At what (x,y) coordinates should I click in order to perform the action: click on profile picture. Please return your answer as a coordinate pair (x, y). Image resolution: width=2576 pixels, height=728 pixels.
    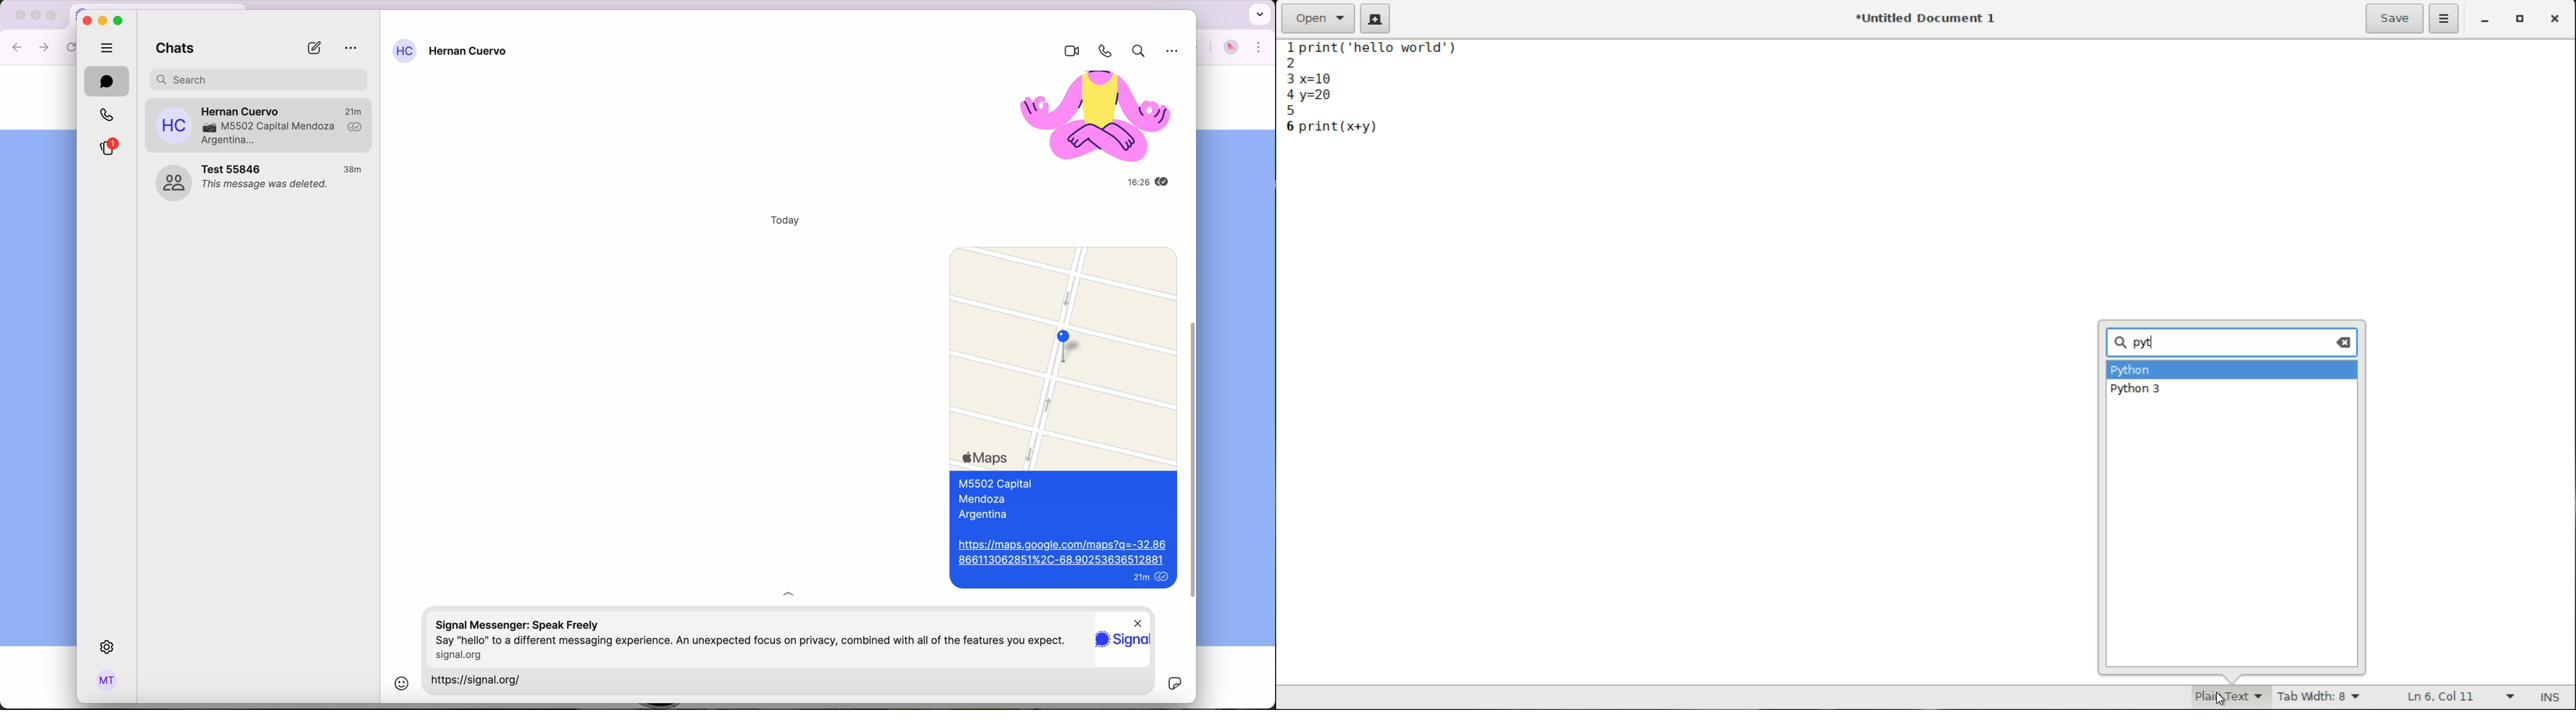
    Looking at the image, I should click on (1232, 48).